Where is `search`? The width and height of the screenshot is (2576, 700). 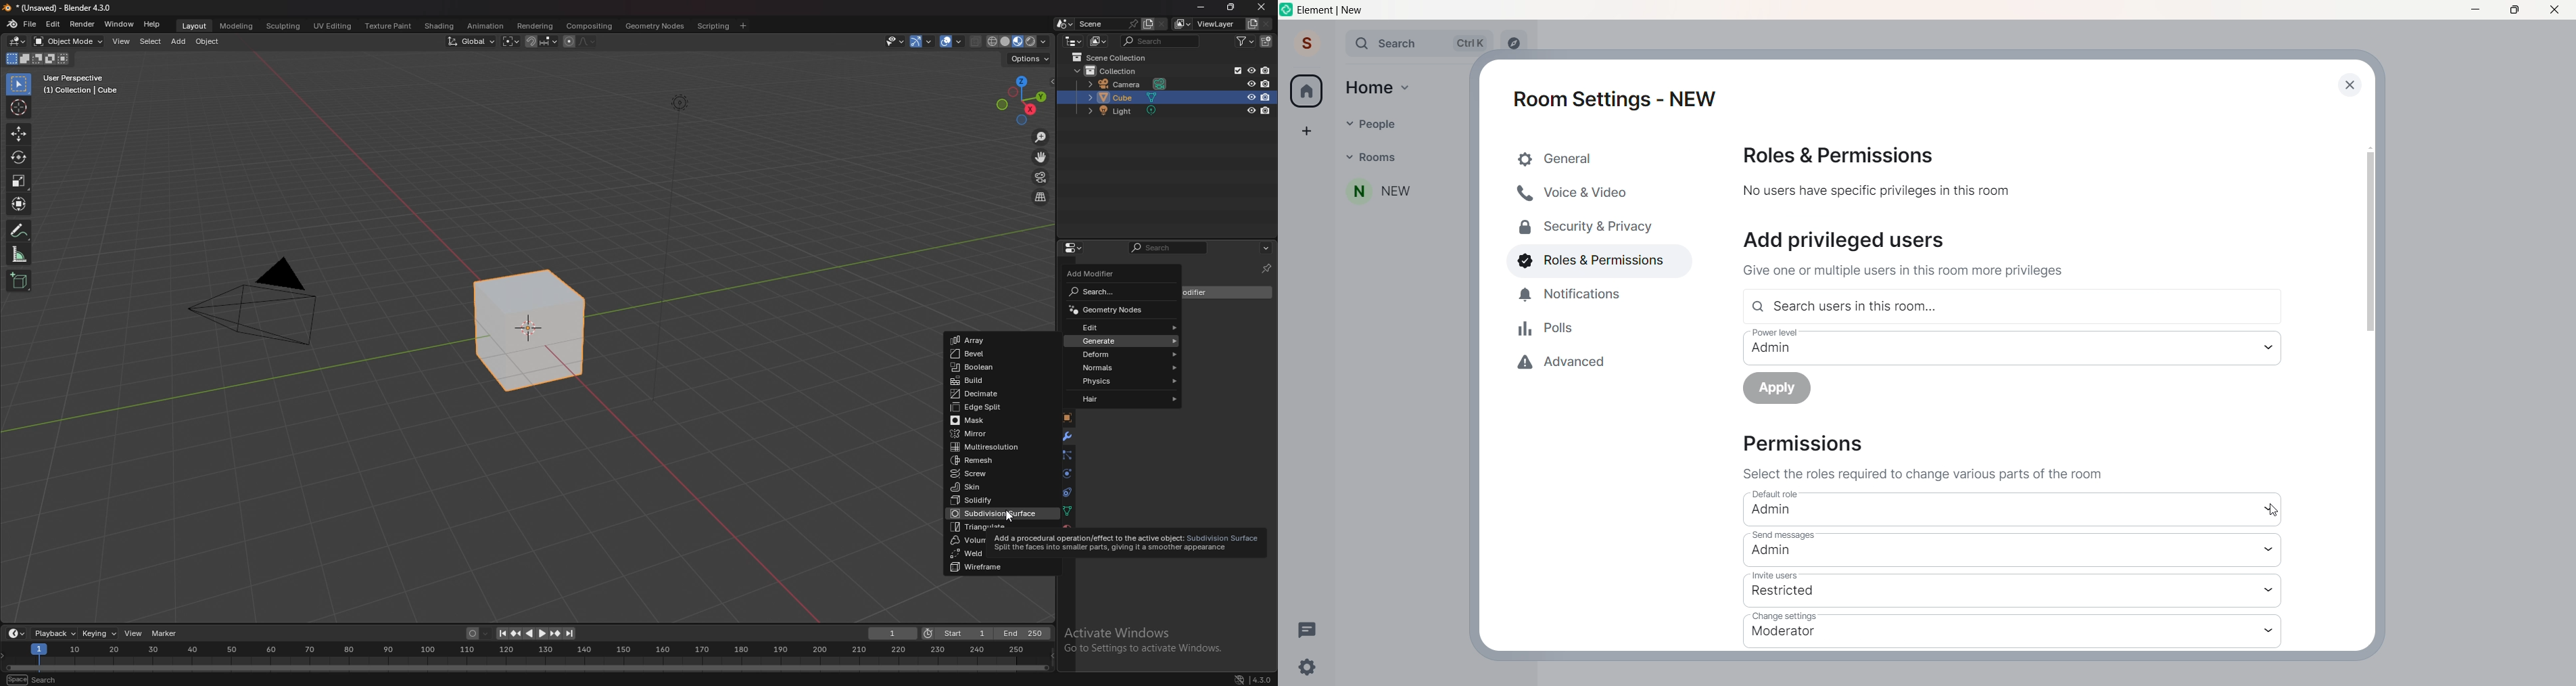 search is located at coordinates (1412, 42).